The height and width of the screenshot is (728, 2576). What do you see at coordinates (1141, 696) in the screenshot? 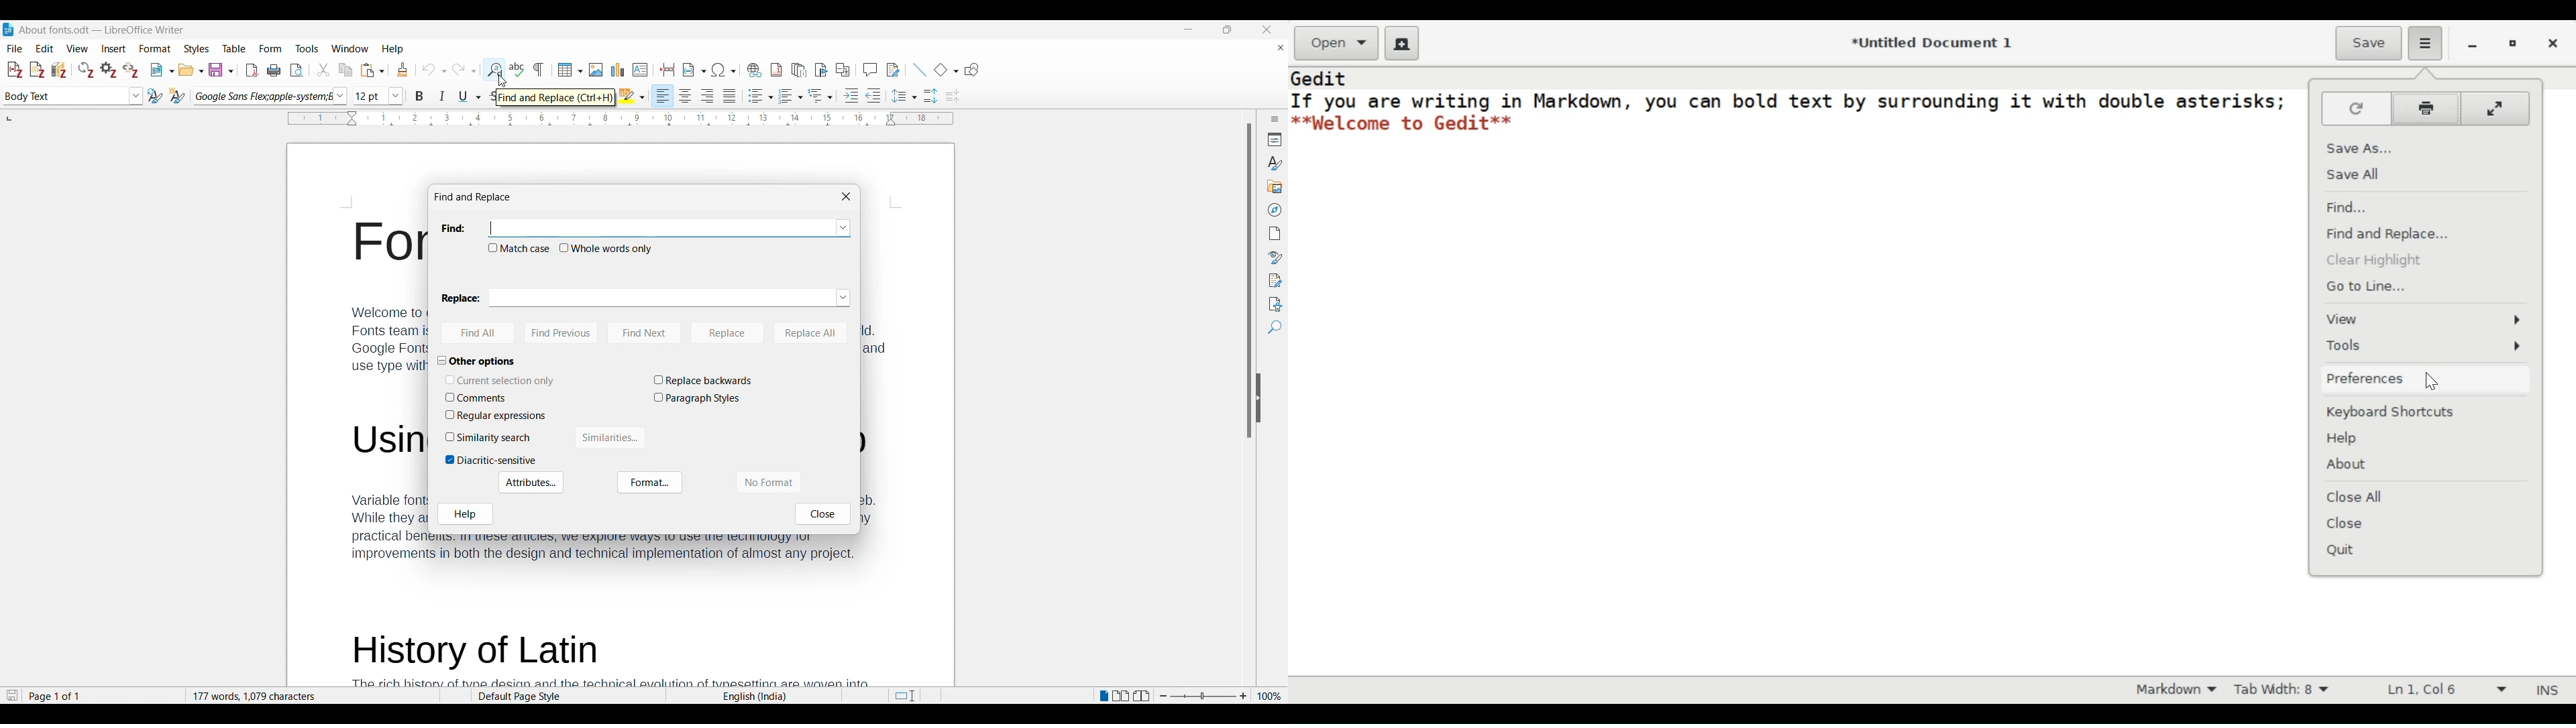
I see `Book view` at bounding box center [1141, 696].